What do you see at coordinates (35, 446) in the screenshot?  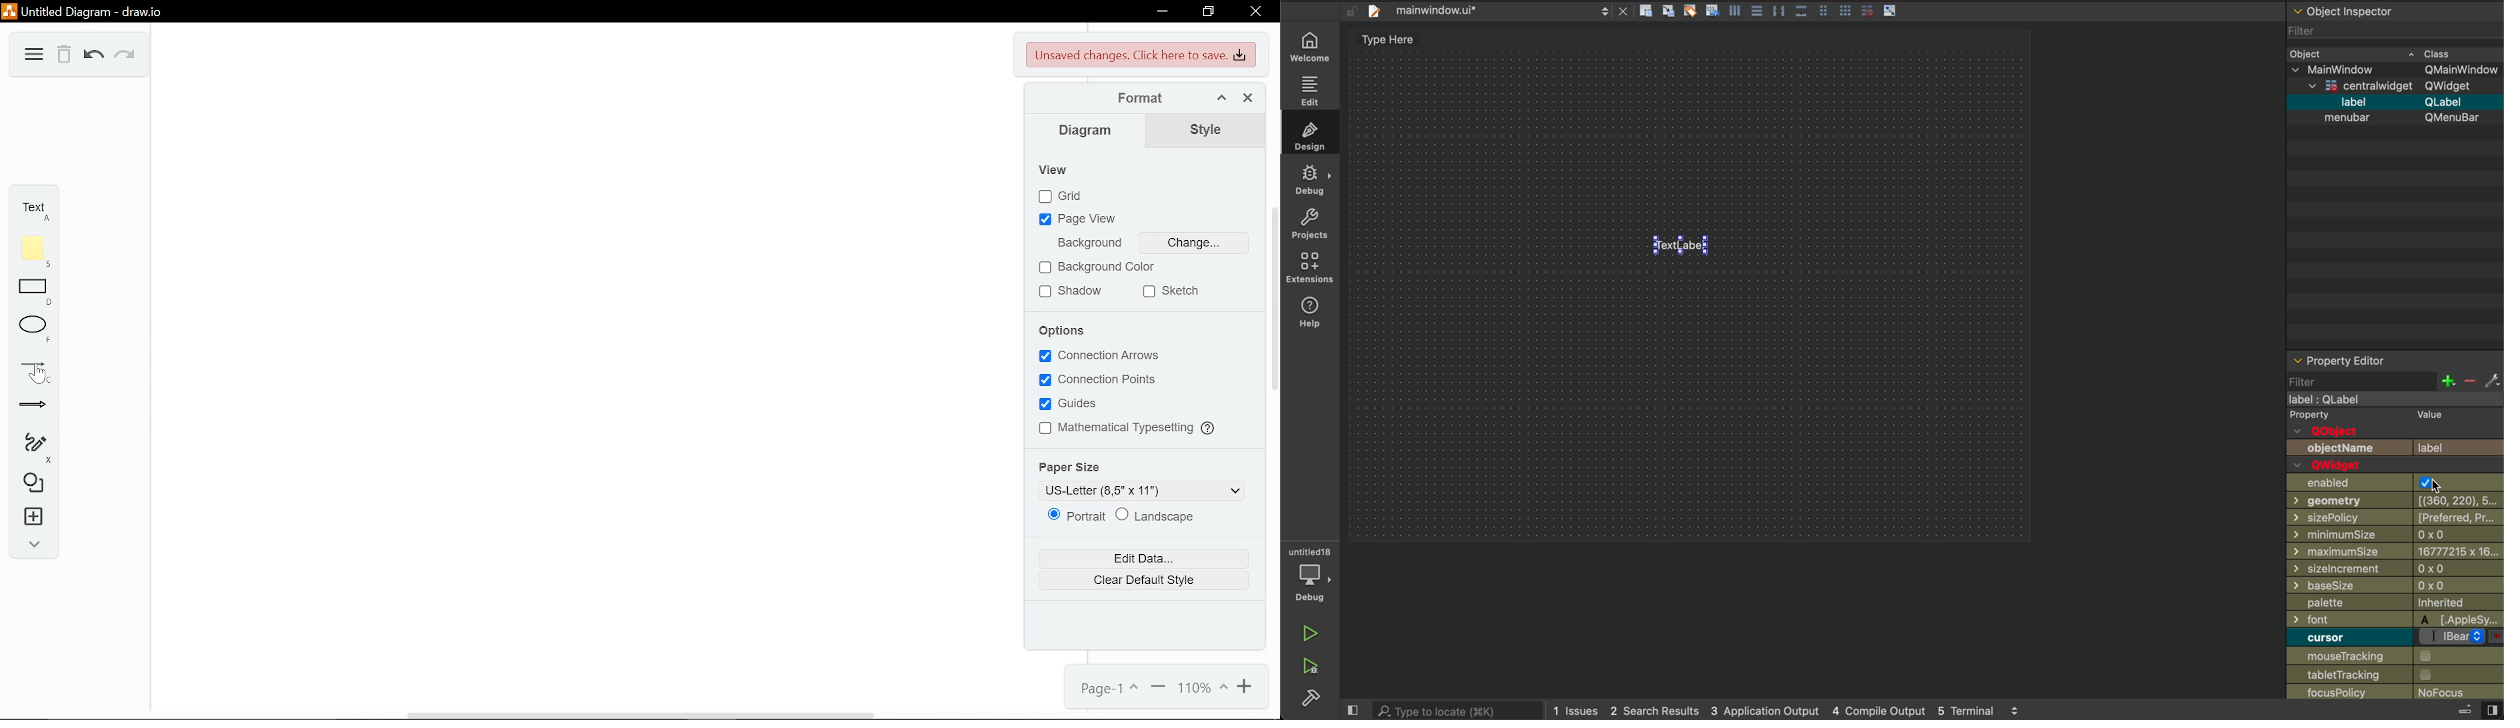 I see `Freehand` at bounding box center [35, 446].